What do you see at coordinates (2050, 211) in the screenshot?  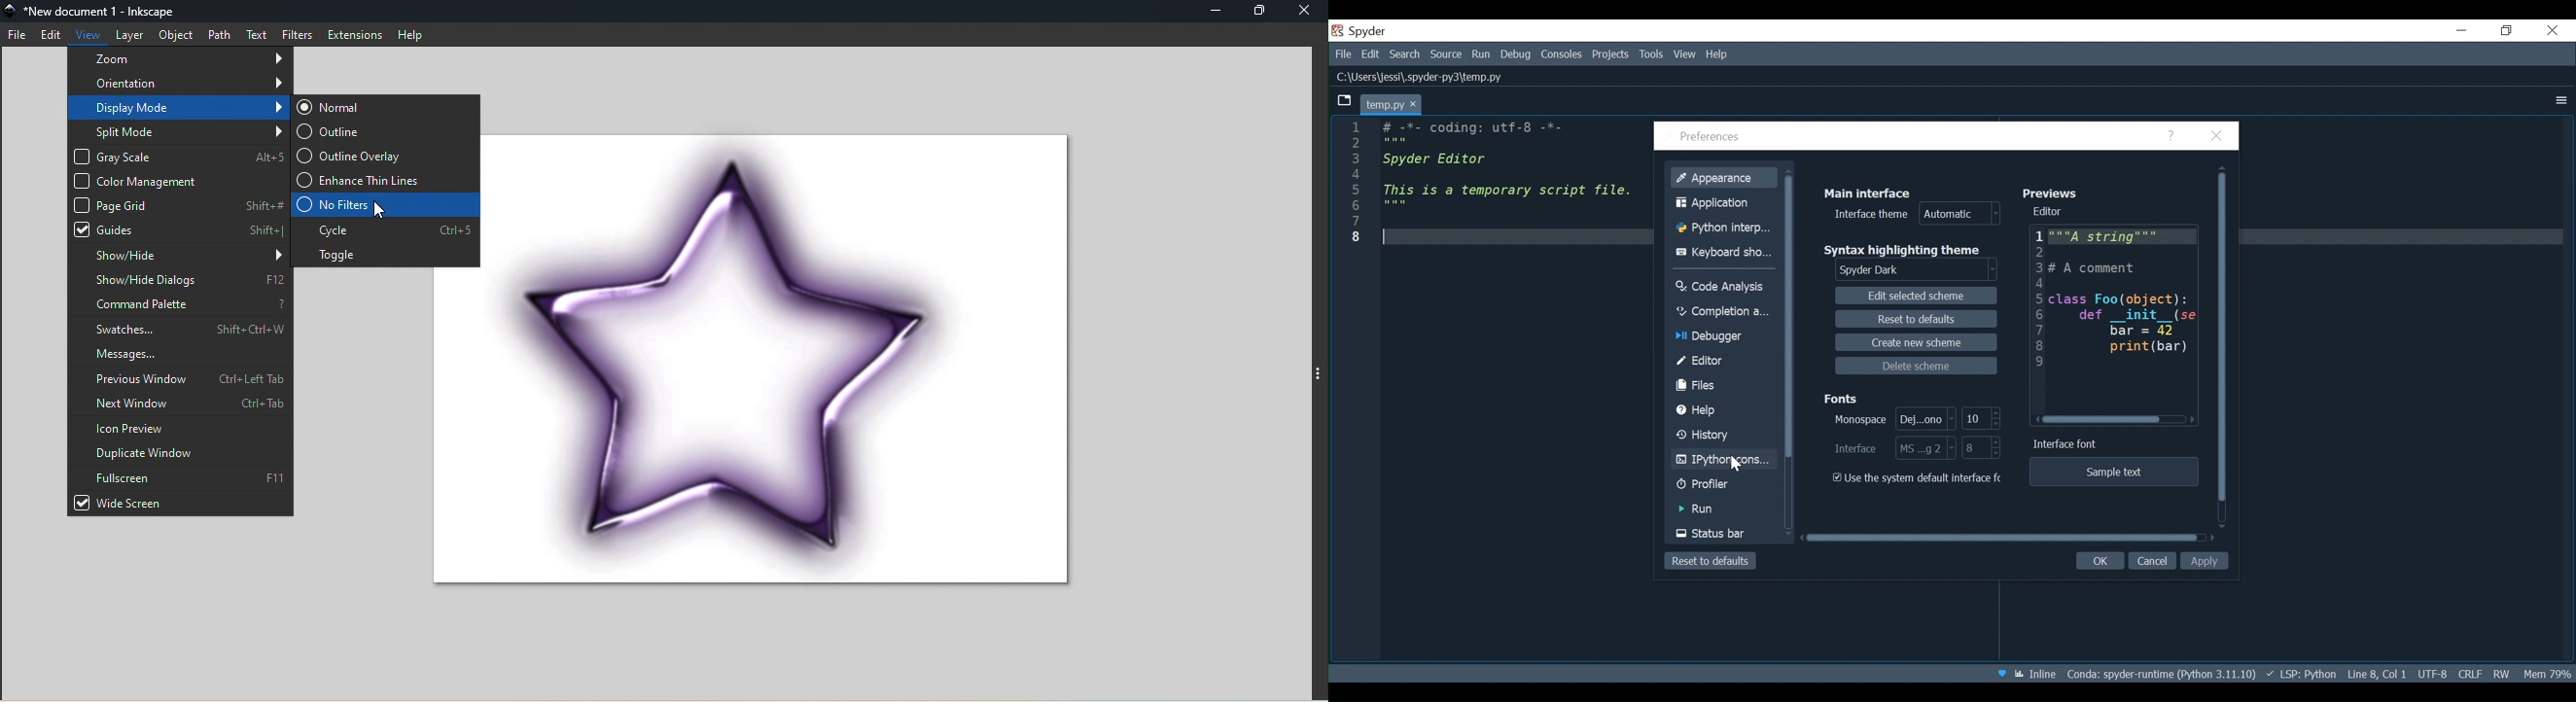 I see `Editor` at bounding box center [2050, 211].